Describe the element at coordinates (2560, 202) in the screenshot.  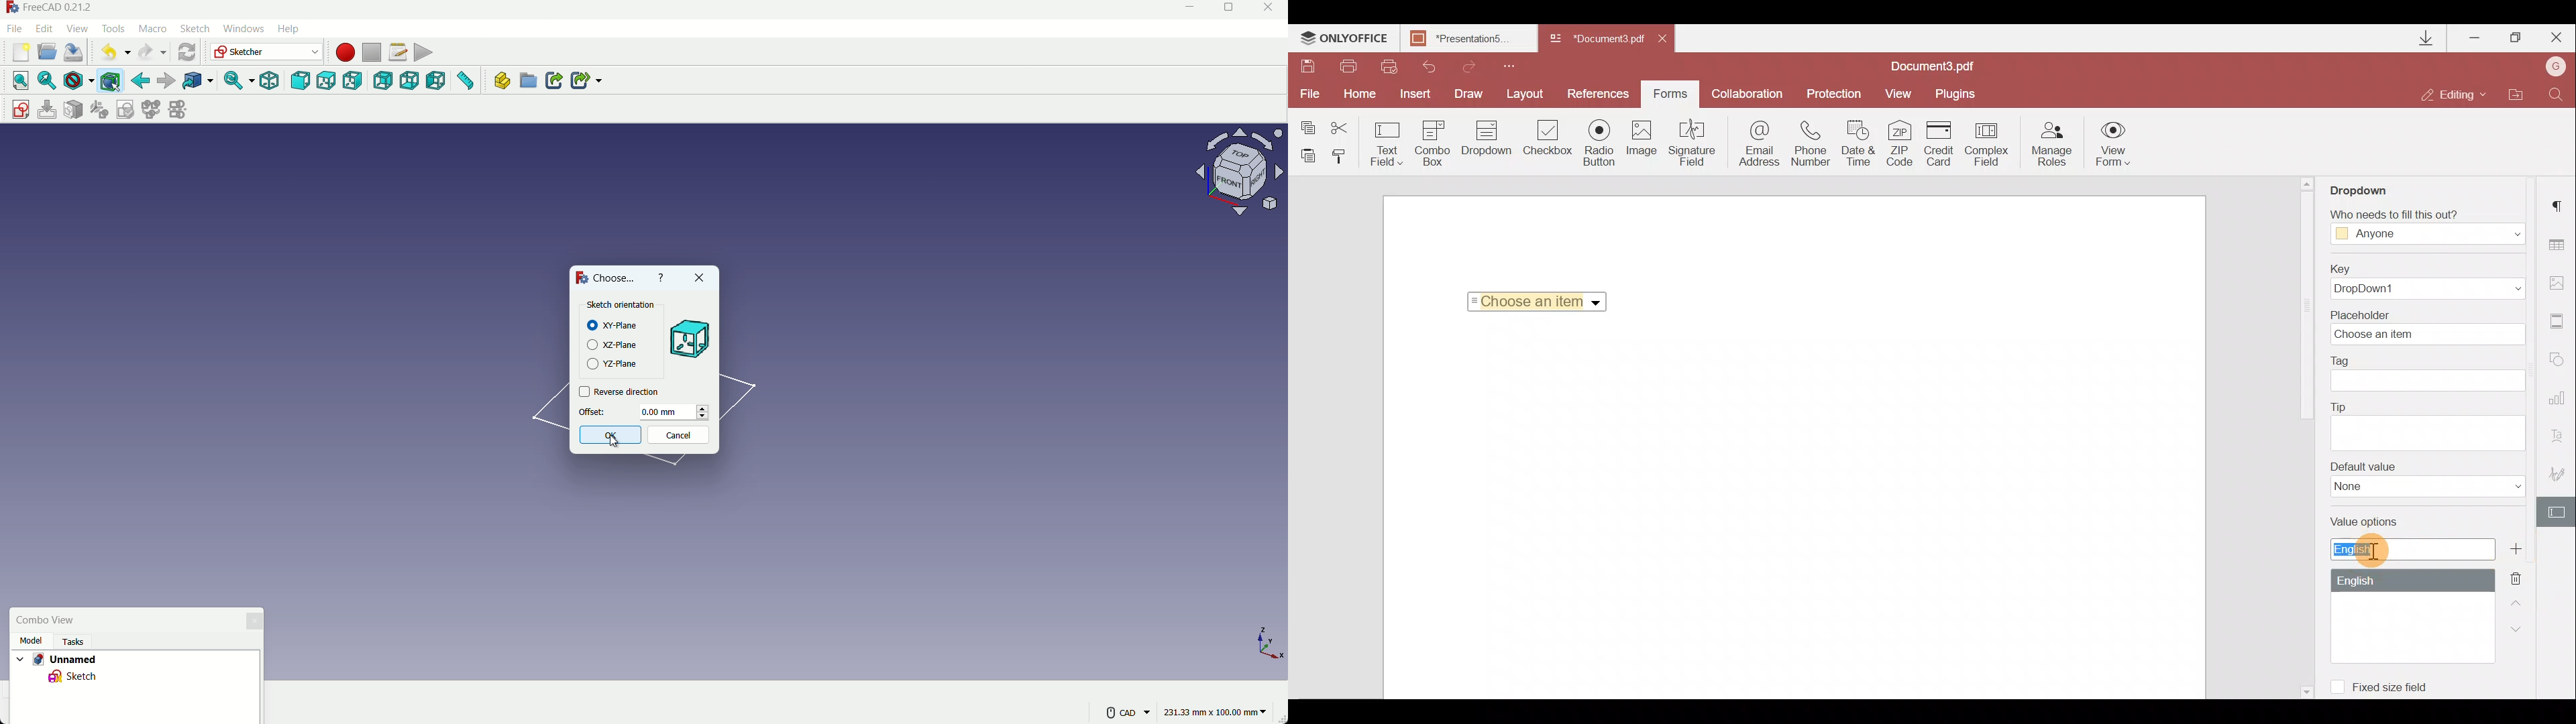
I see `Paragraph settings` at that location.